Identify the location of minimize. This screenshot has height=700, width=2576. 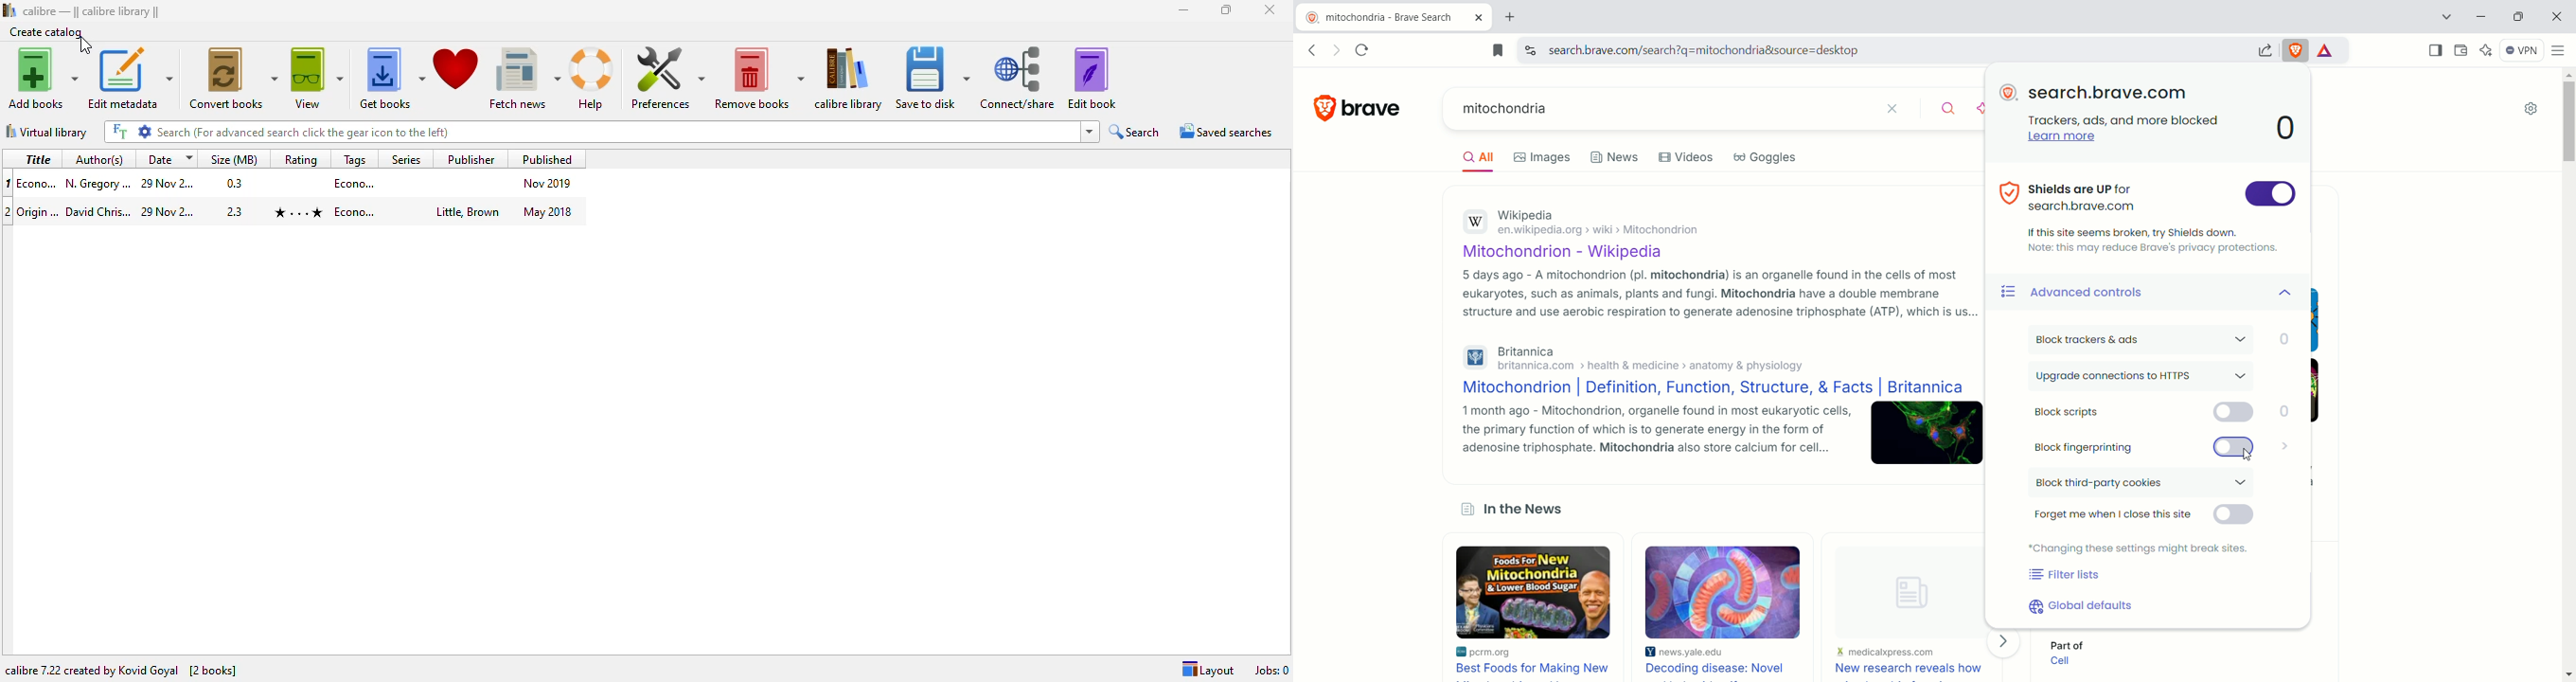
(2485, 15).